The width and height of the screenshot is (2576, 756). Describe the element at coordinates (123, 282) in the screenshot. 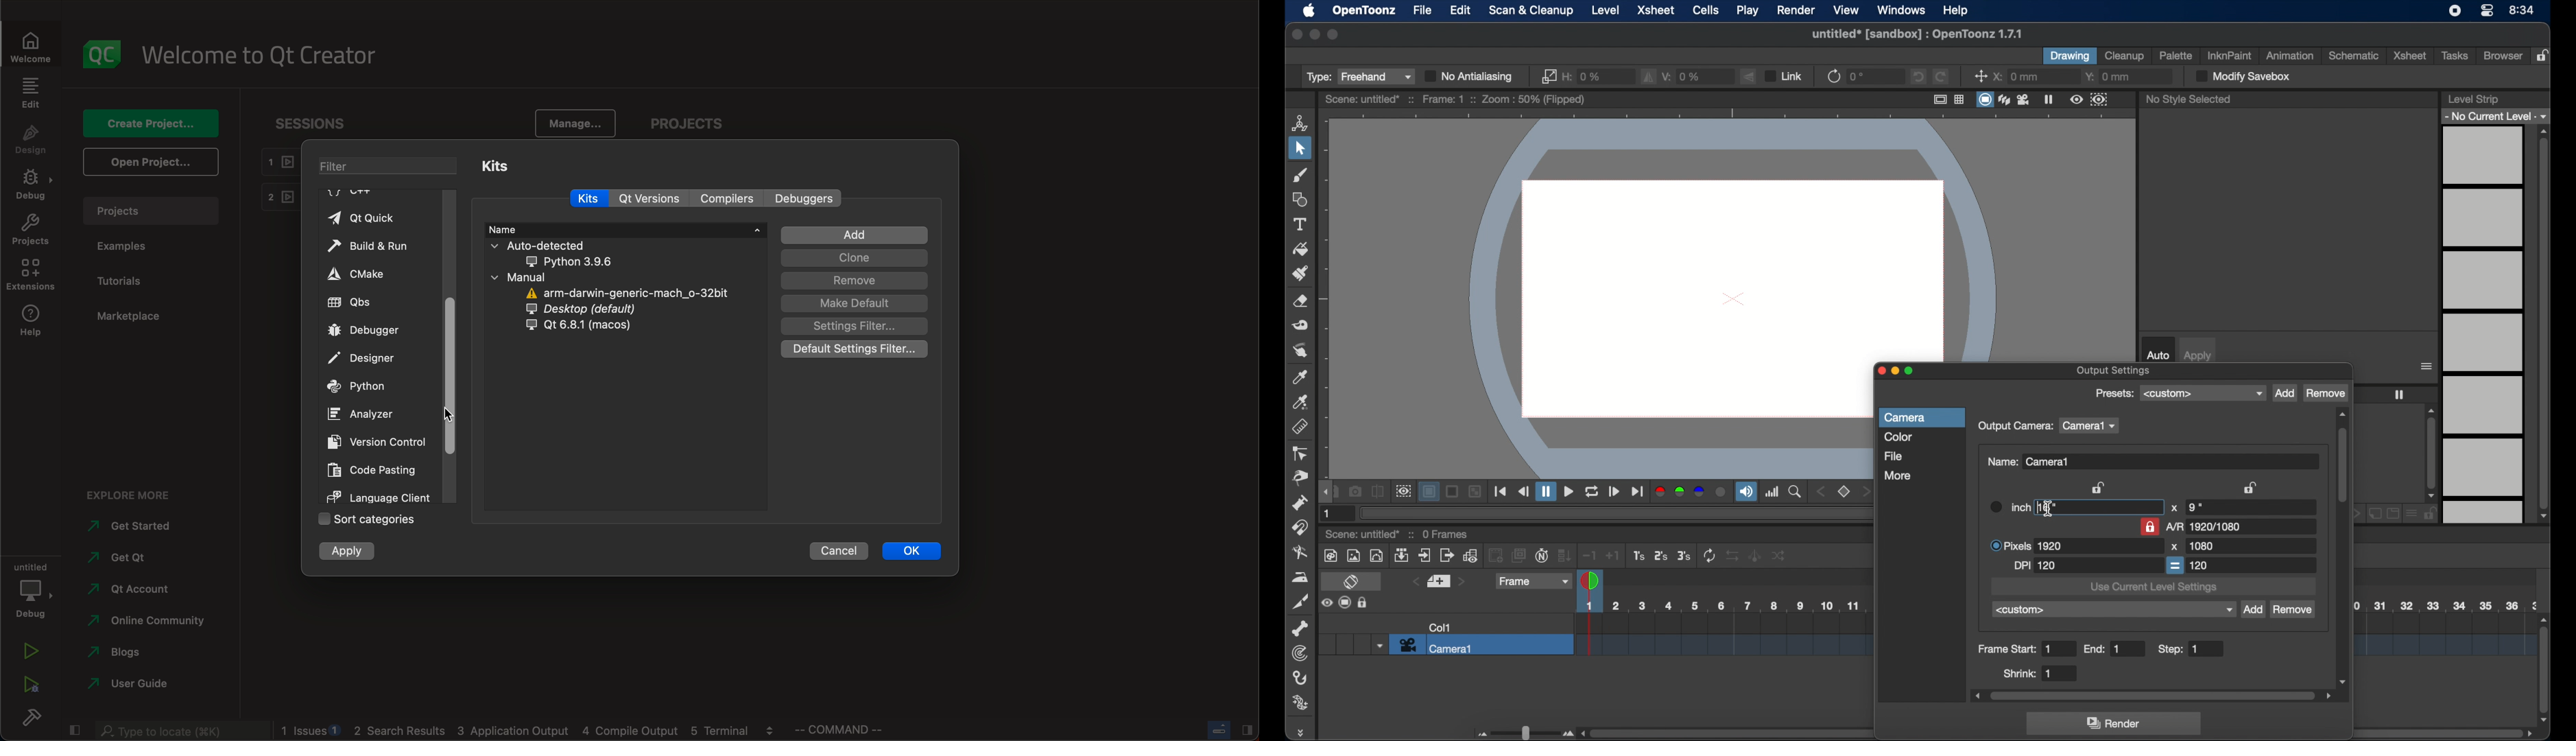

I see `tutorials` at that location.